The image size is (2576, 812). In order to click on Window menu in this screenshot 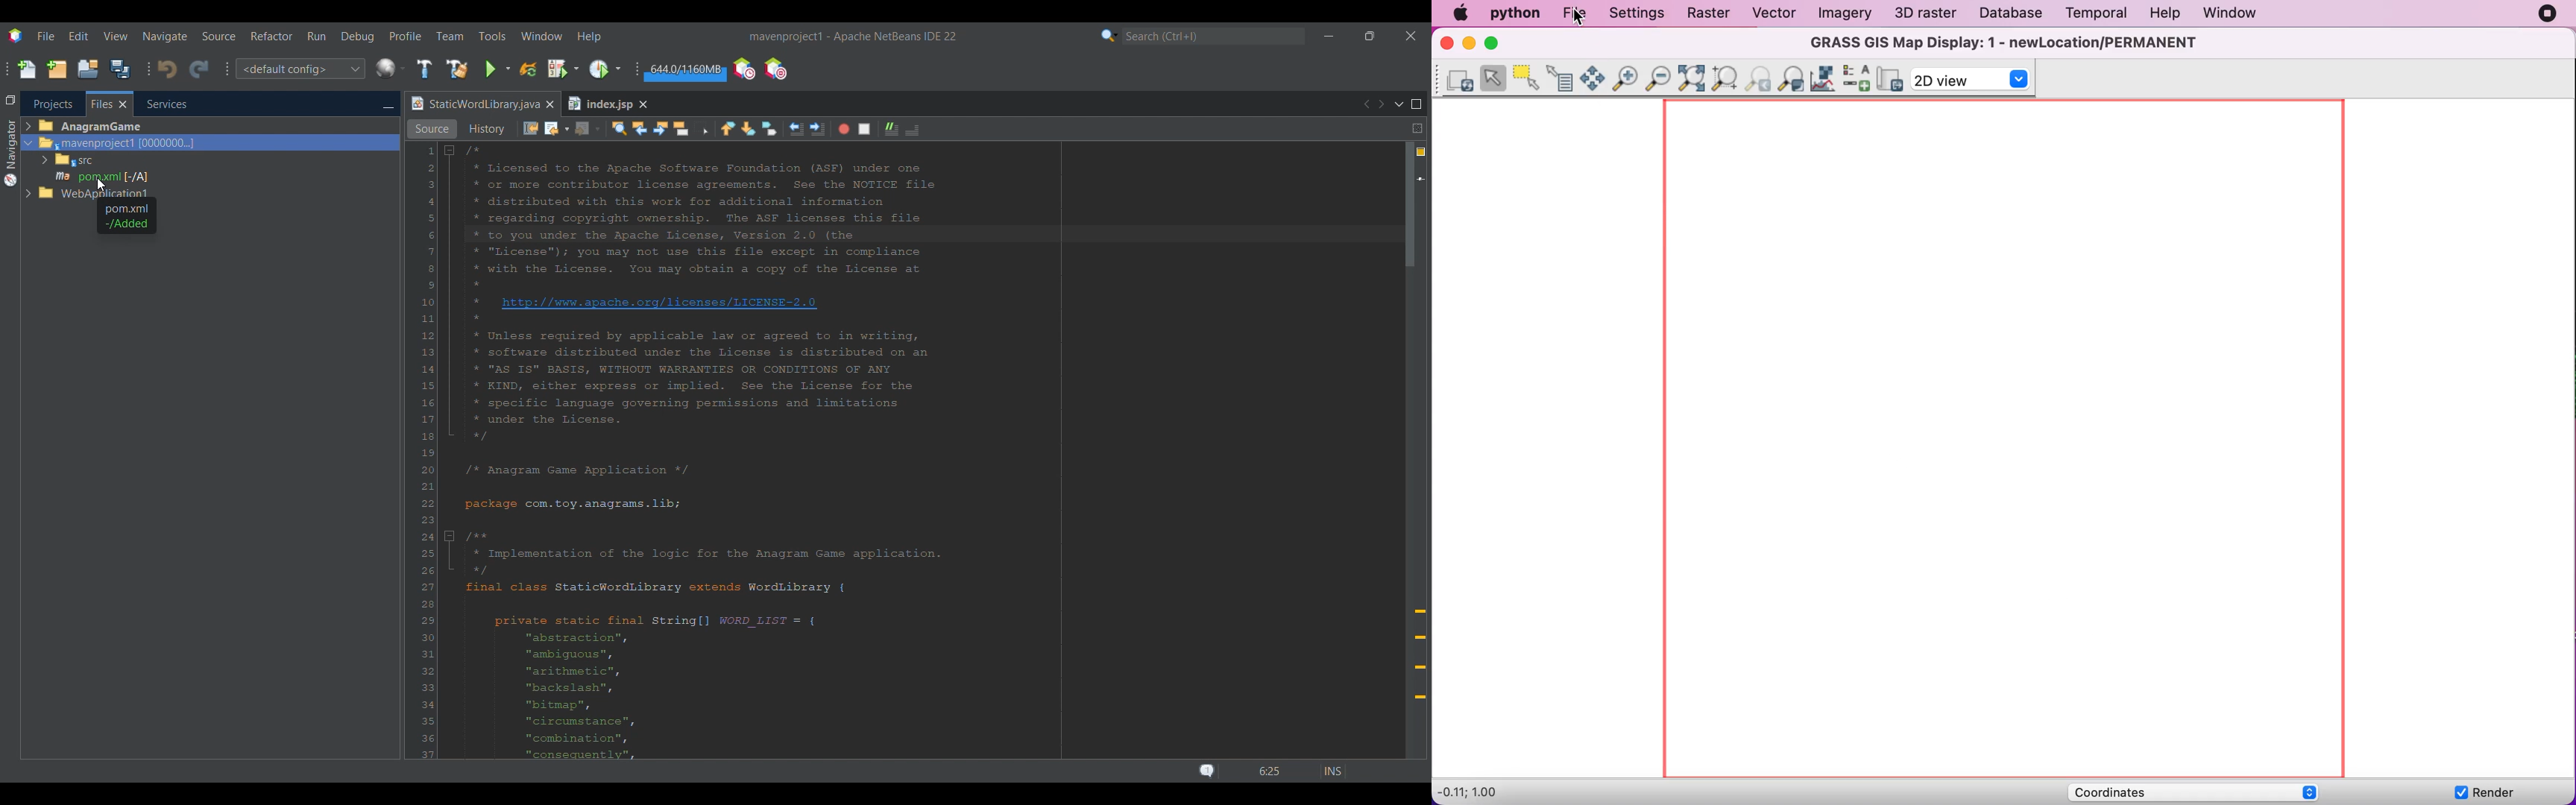, I will do `click(542, 36)`.